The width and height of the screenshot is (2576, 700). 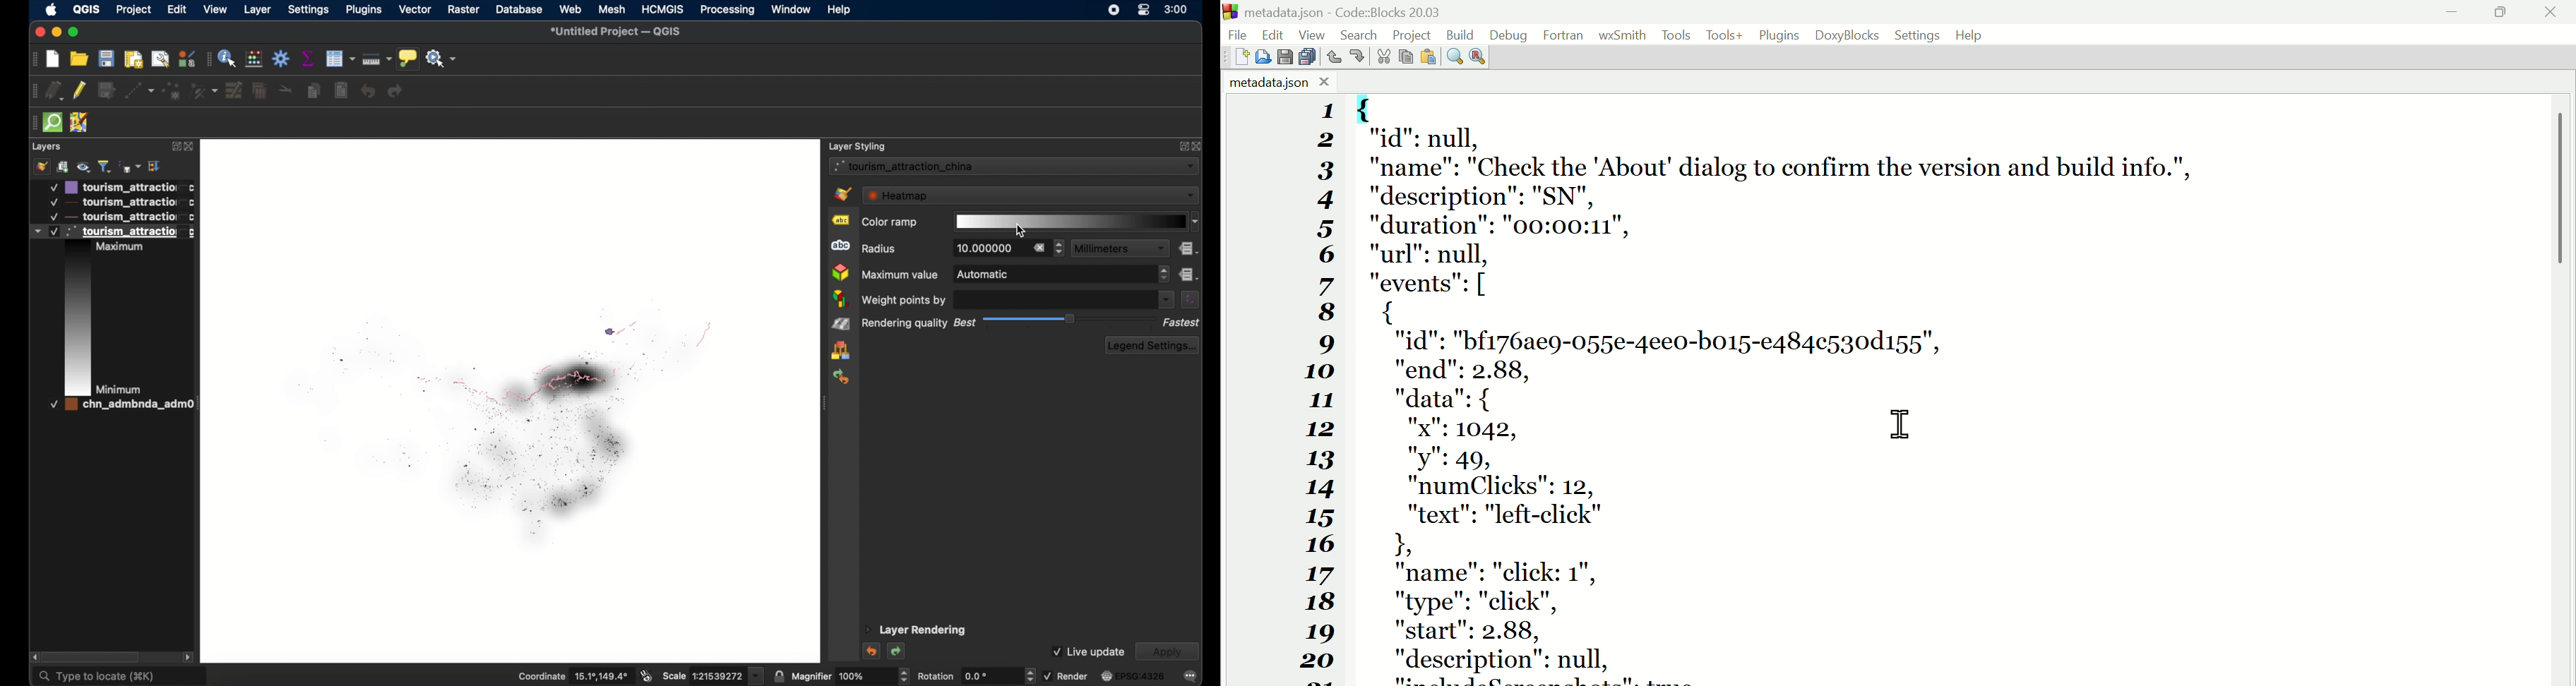 What do you see at coordinates (185, 59) in the screenshot?
I see `styling manager` at bounding box center [185, 59].